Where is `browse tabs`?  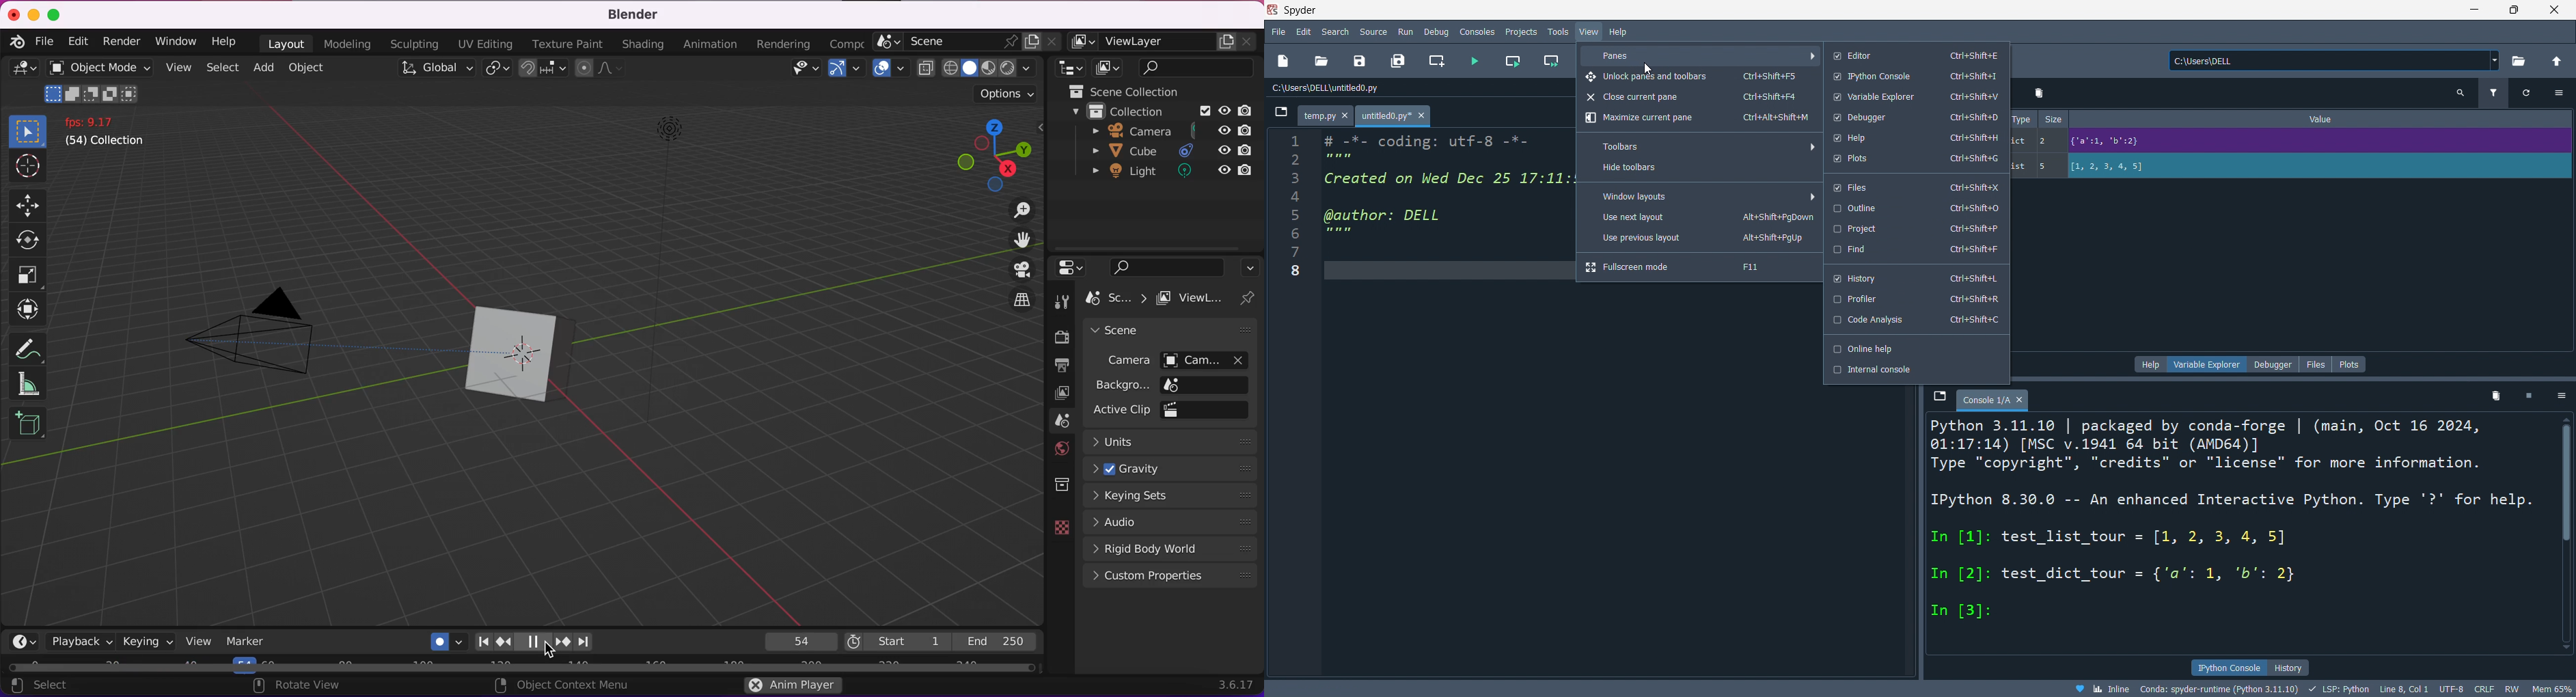 browse tabs is located at coordinates (1939, 396).